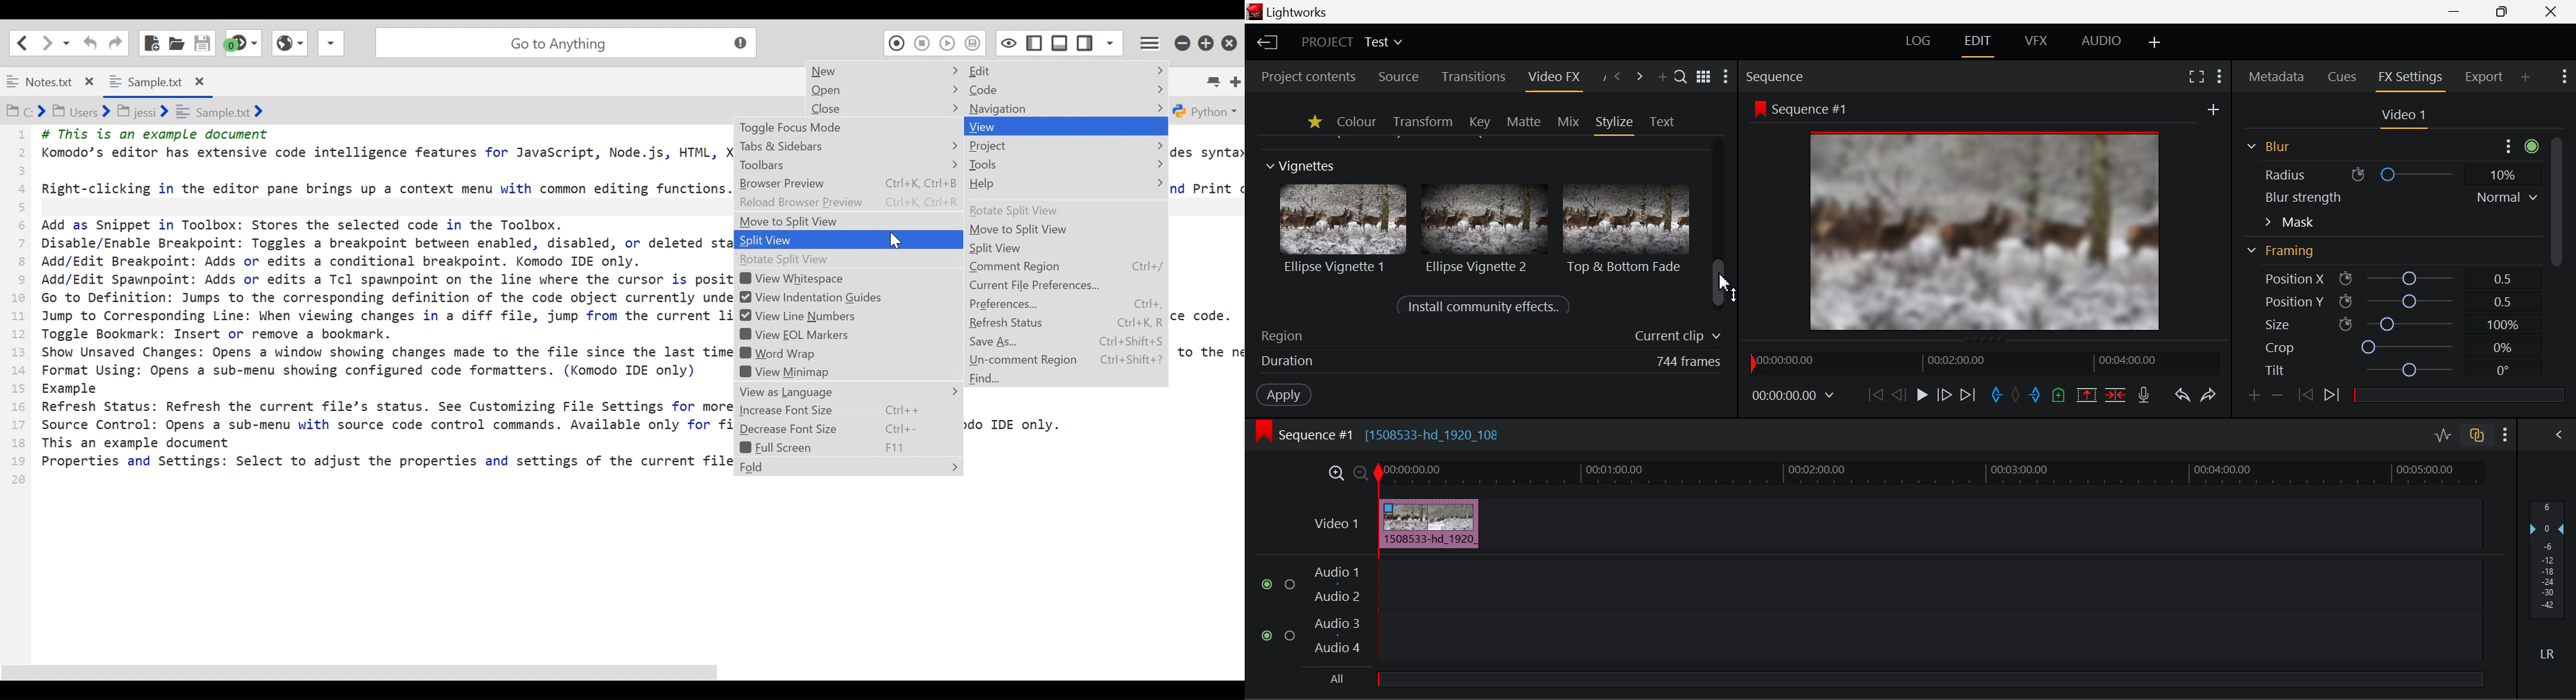 Image resolution: width=2576 pixels, height=700 pixels. I want to click on Go Forward, so click(1944, 395).